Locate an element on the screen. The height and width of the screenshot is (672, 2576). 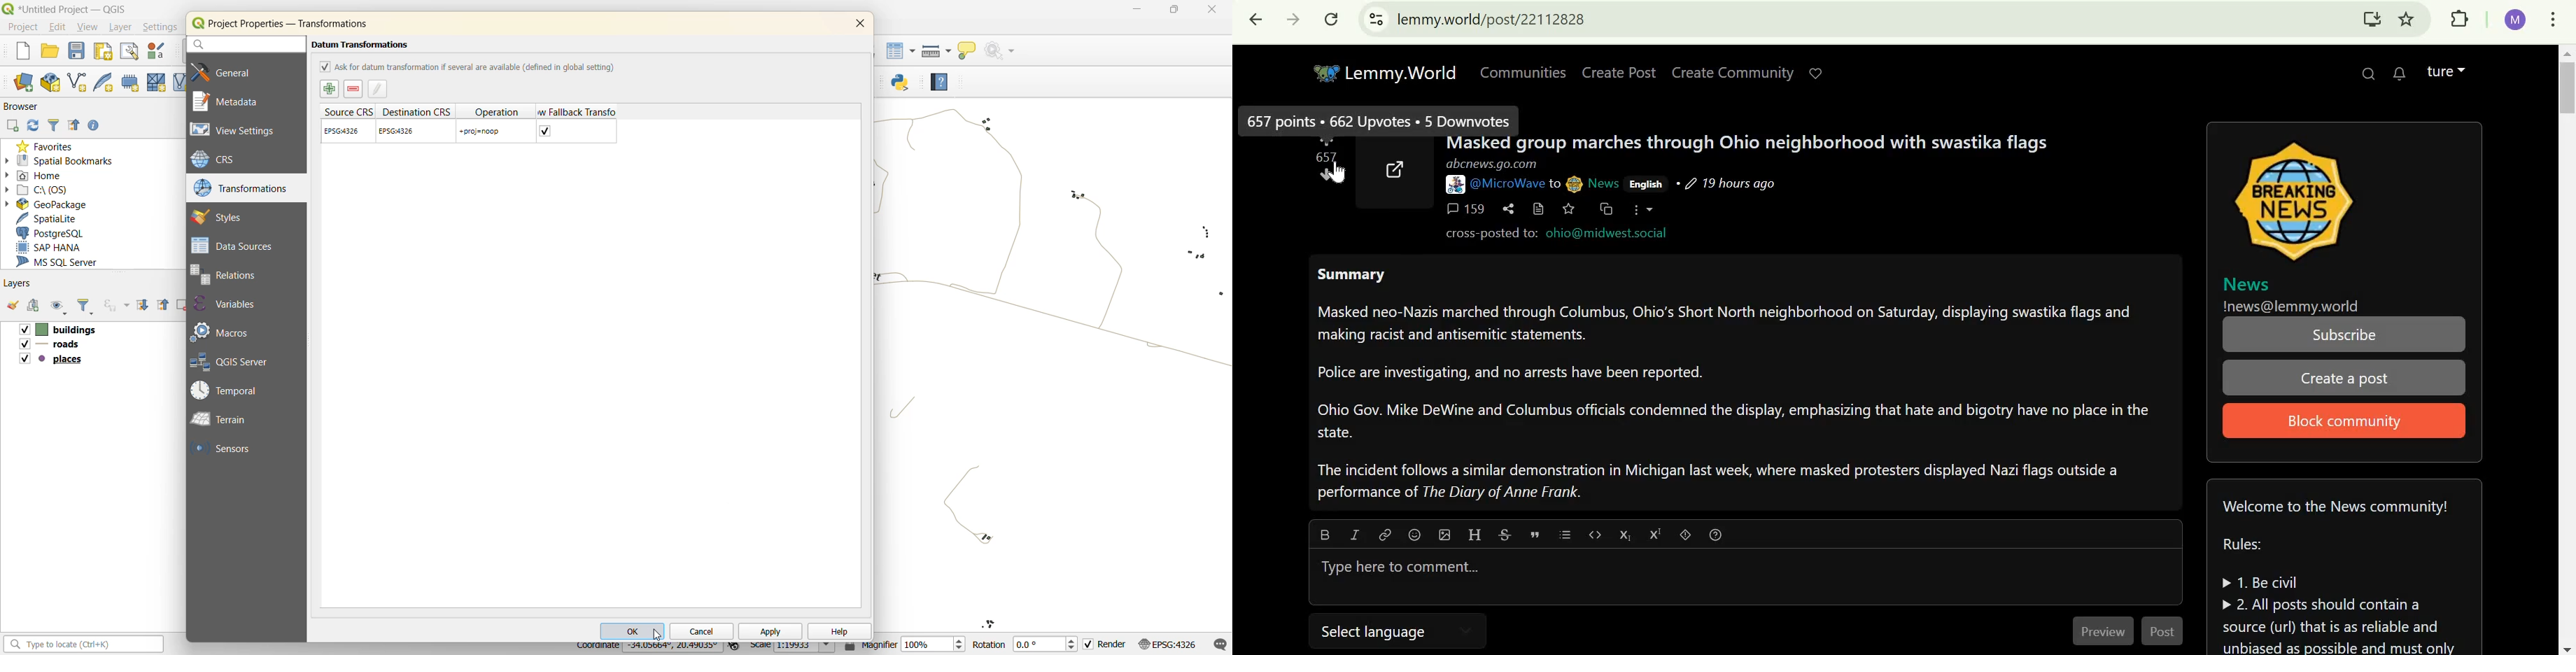
code is located at coordinates (1593, 535).